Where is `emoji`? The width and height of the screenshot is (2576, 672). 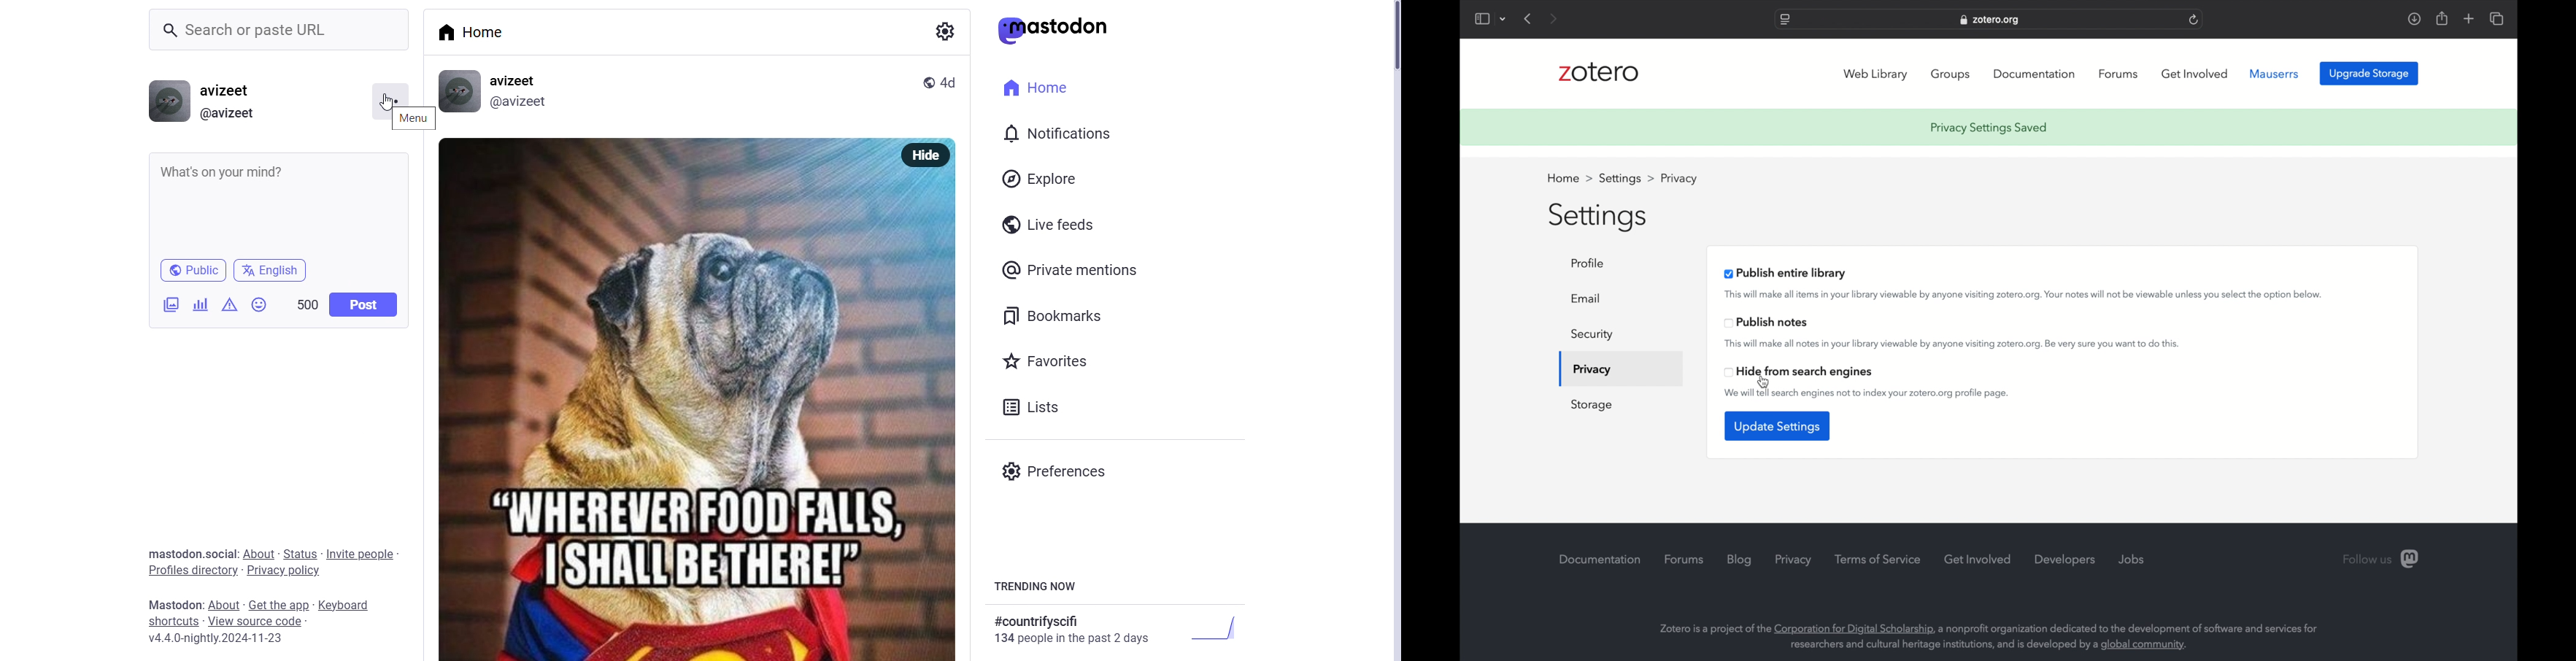 emoji is located at coordinates (259, 306).